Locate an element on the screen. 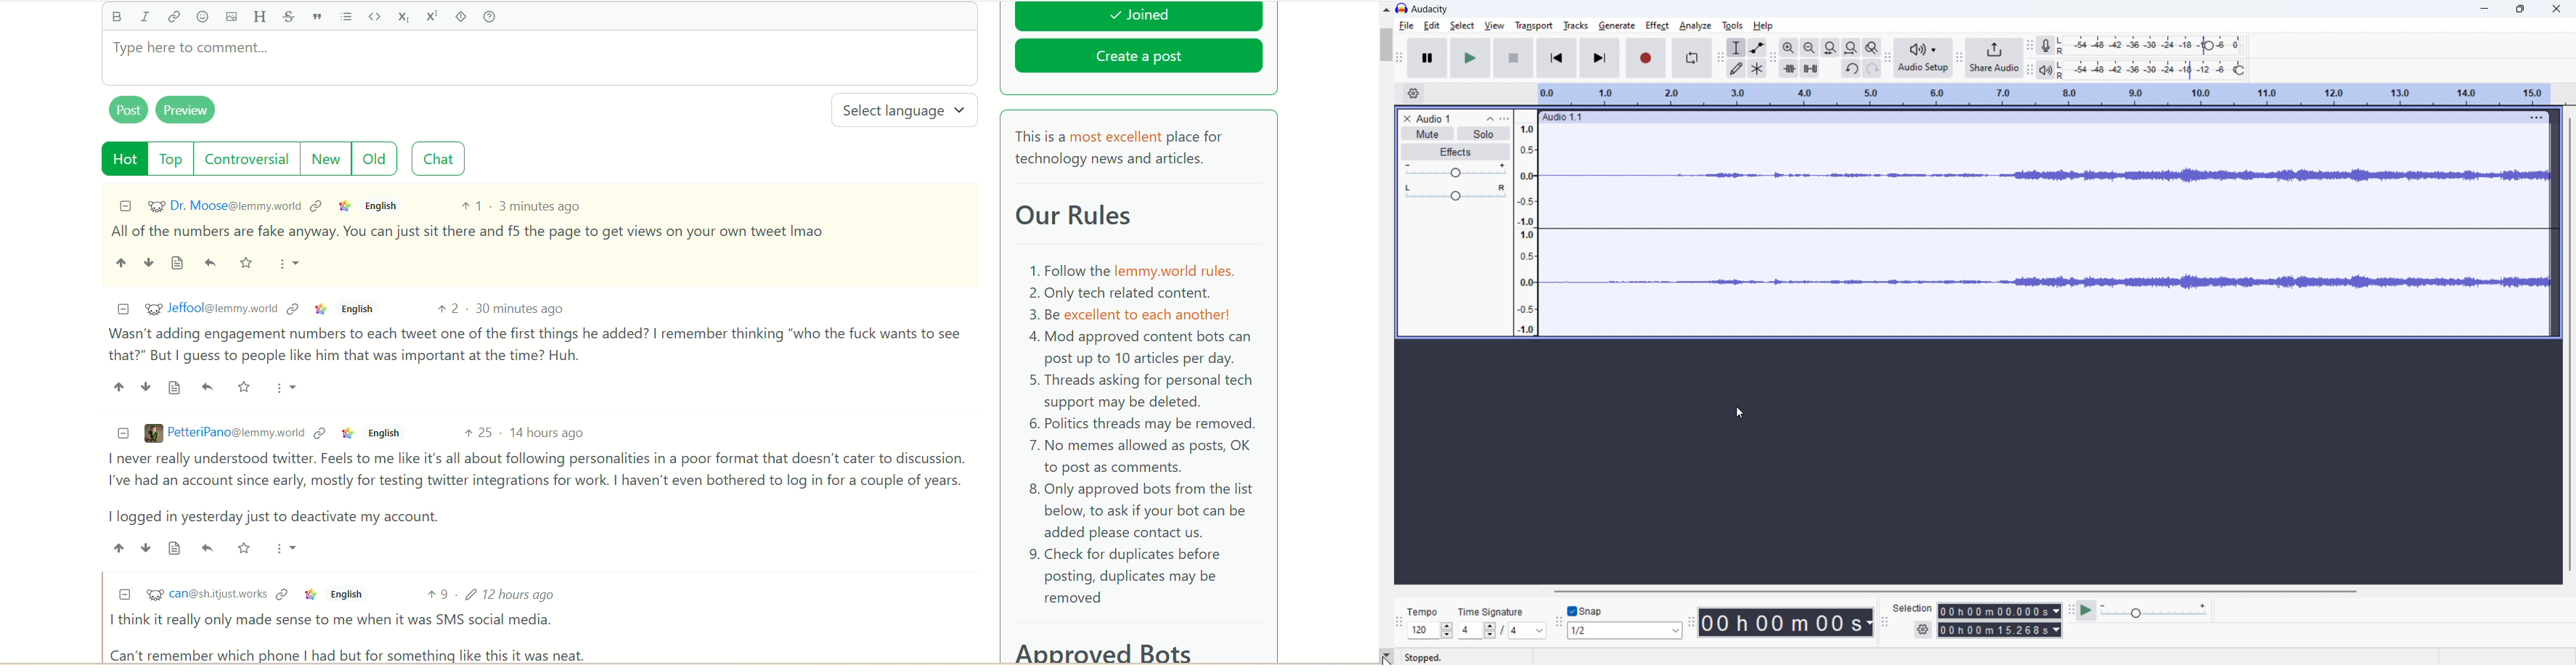 This screenshot has height=672, width=2576. Upvote 1 is located at coordinates (471, 205).